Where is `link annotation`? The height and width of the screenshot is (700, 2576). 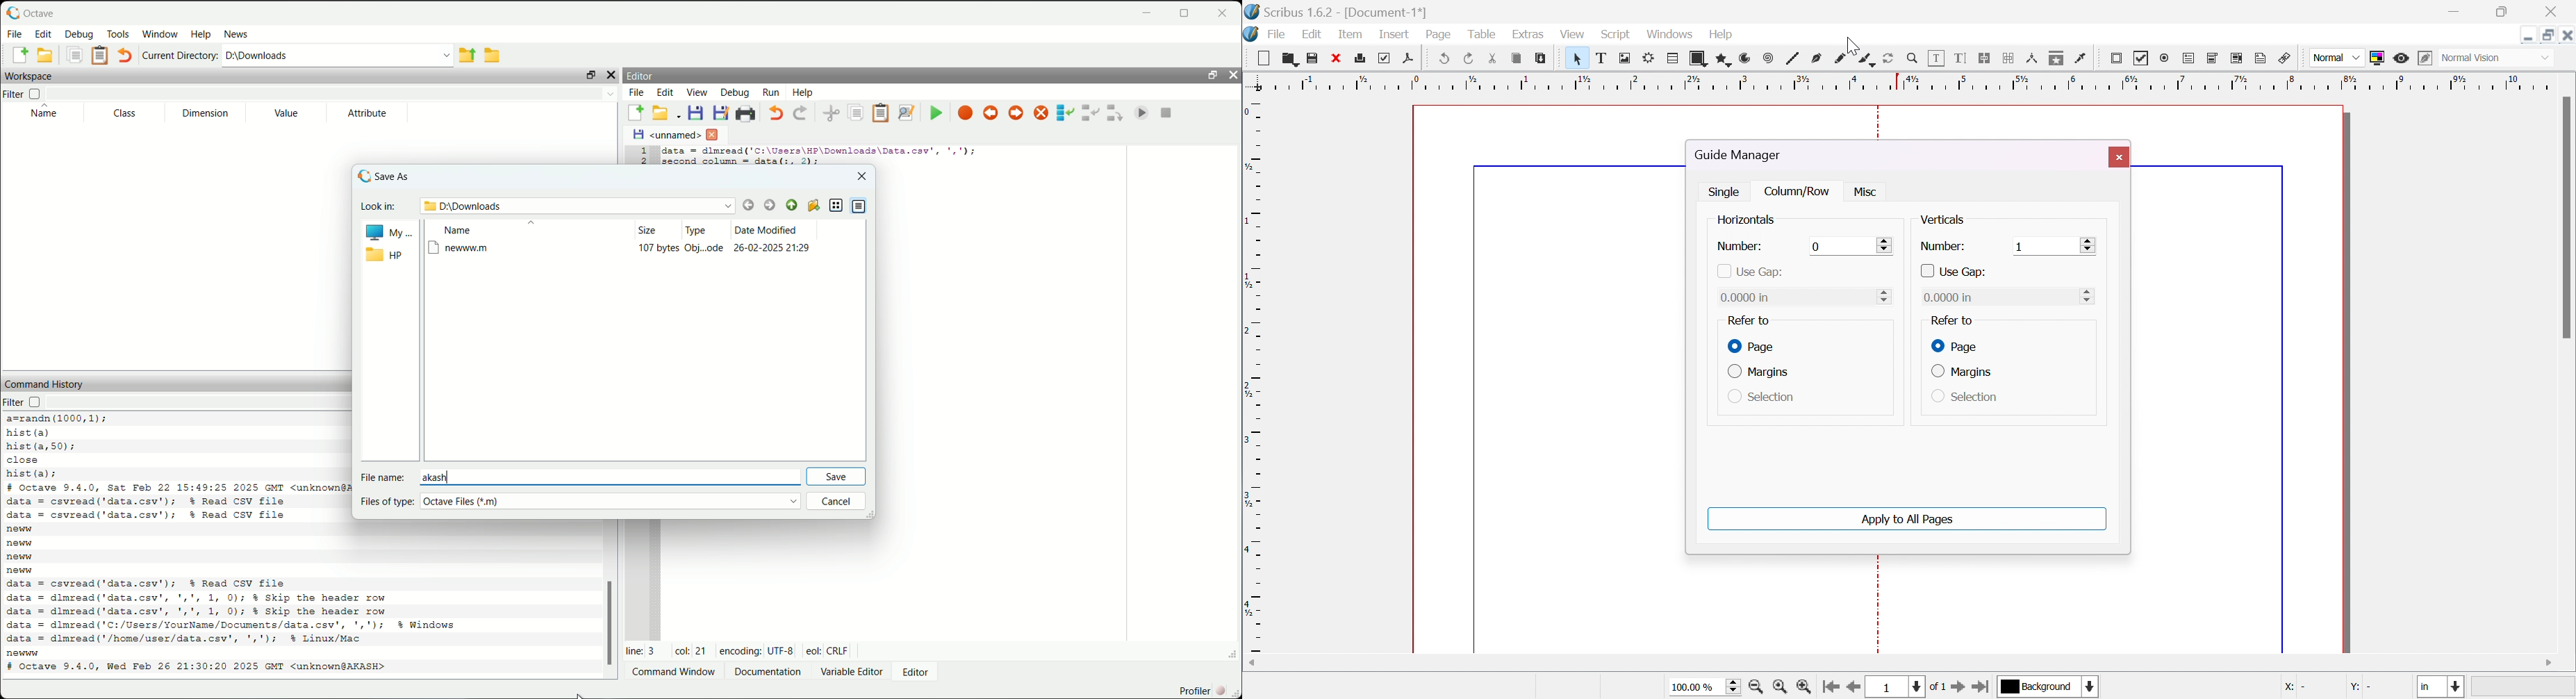 link annotation is located at coordinates (2287, 59).